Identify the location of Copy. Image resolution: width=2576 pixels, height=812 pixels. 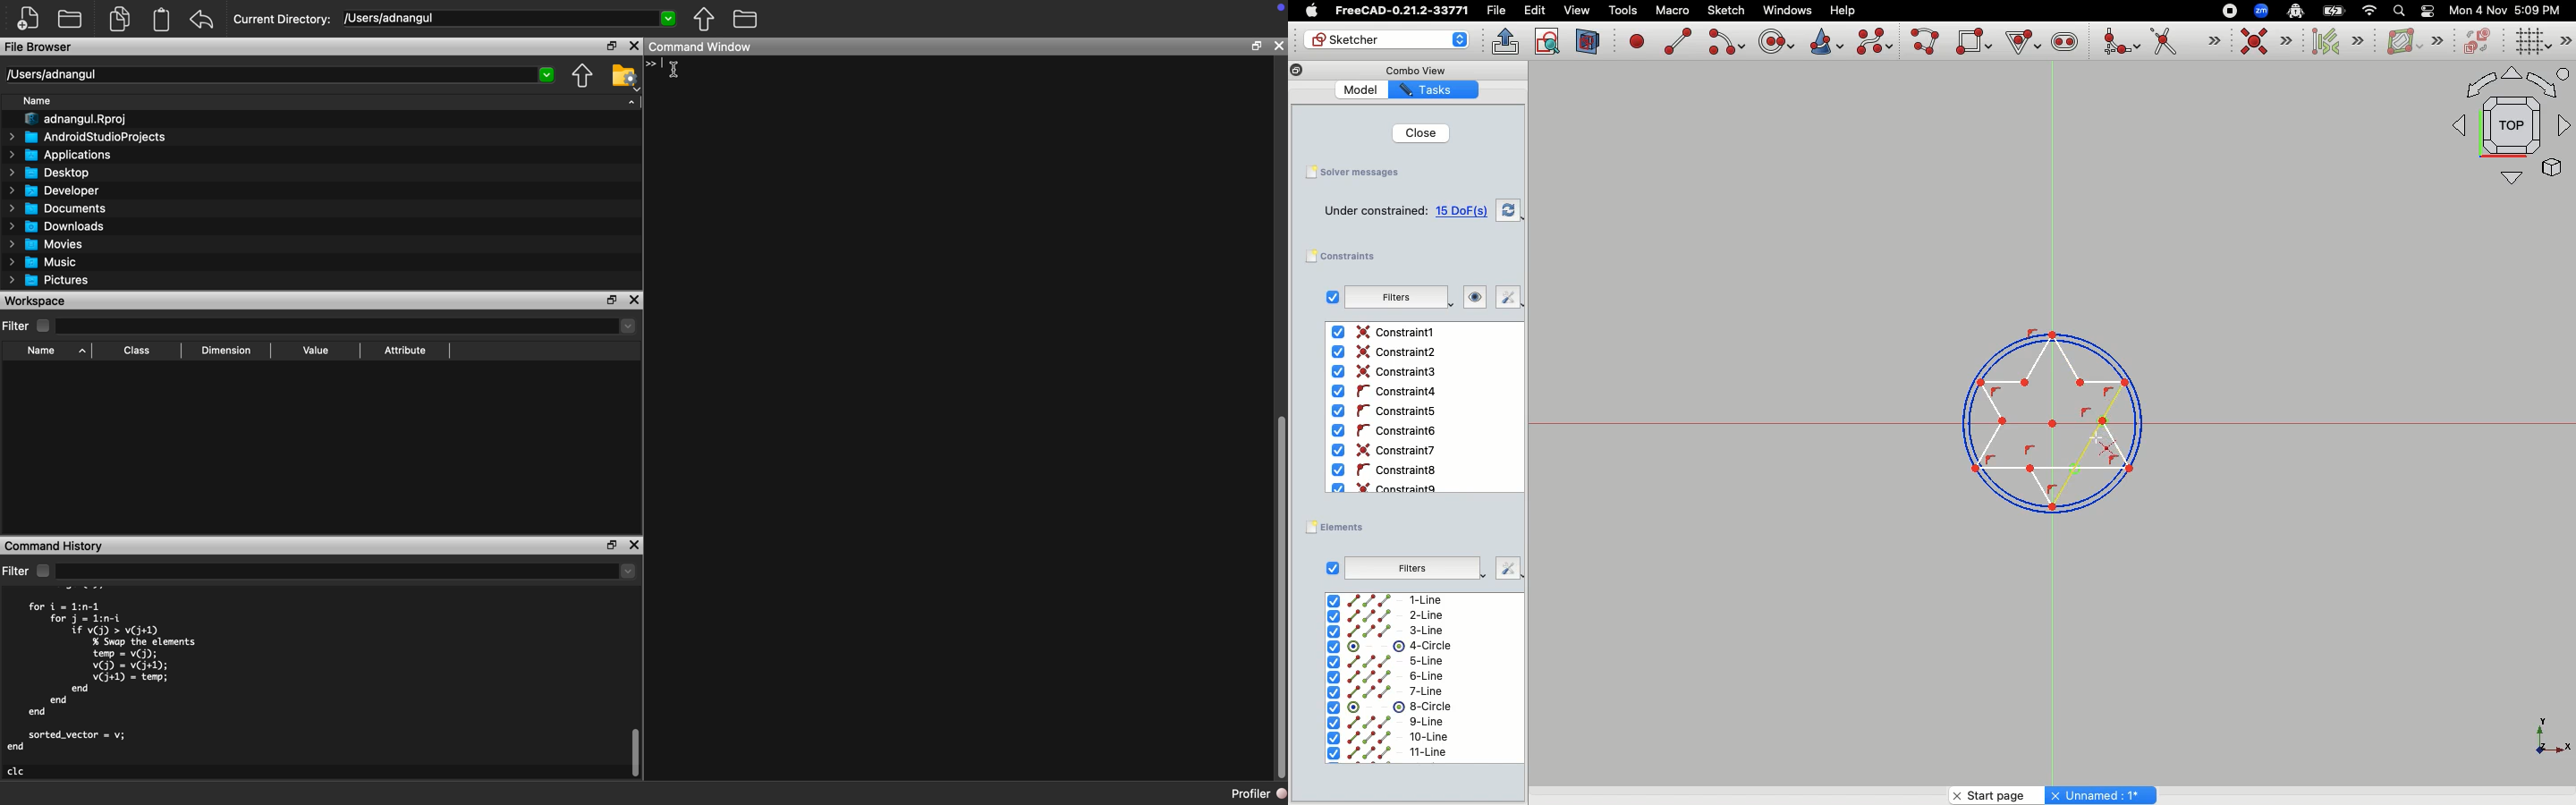
(120, 18).